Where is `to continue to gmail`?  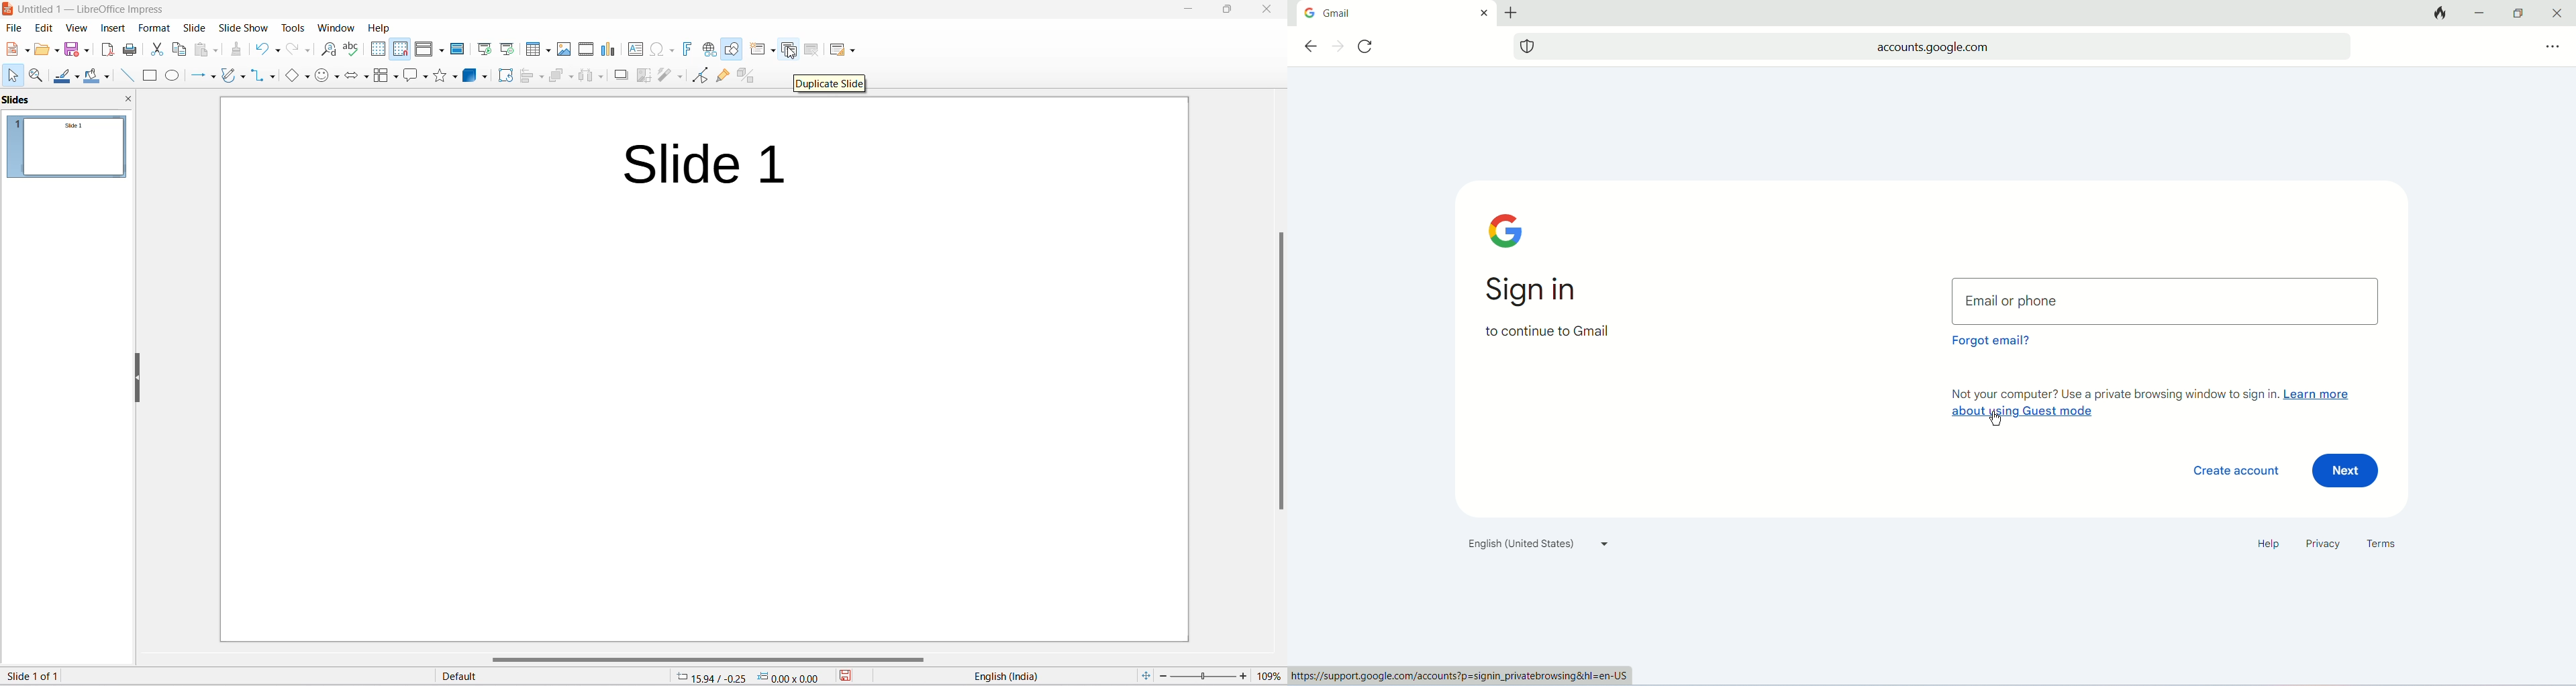 to continue to gmail is located at coordinates (1546, 336).